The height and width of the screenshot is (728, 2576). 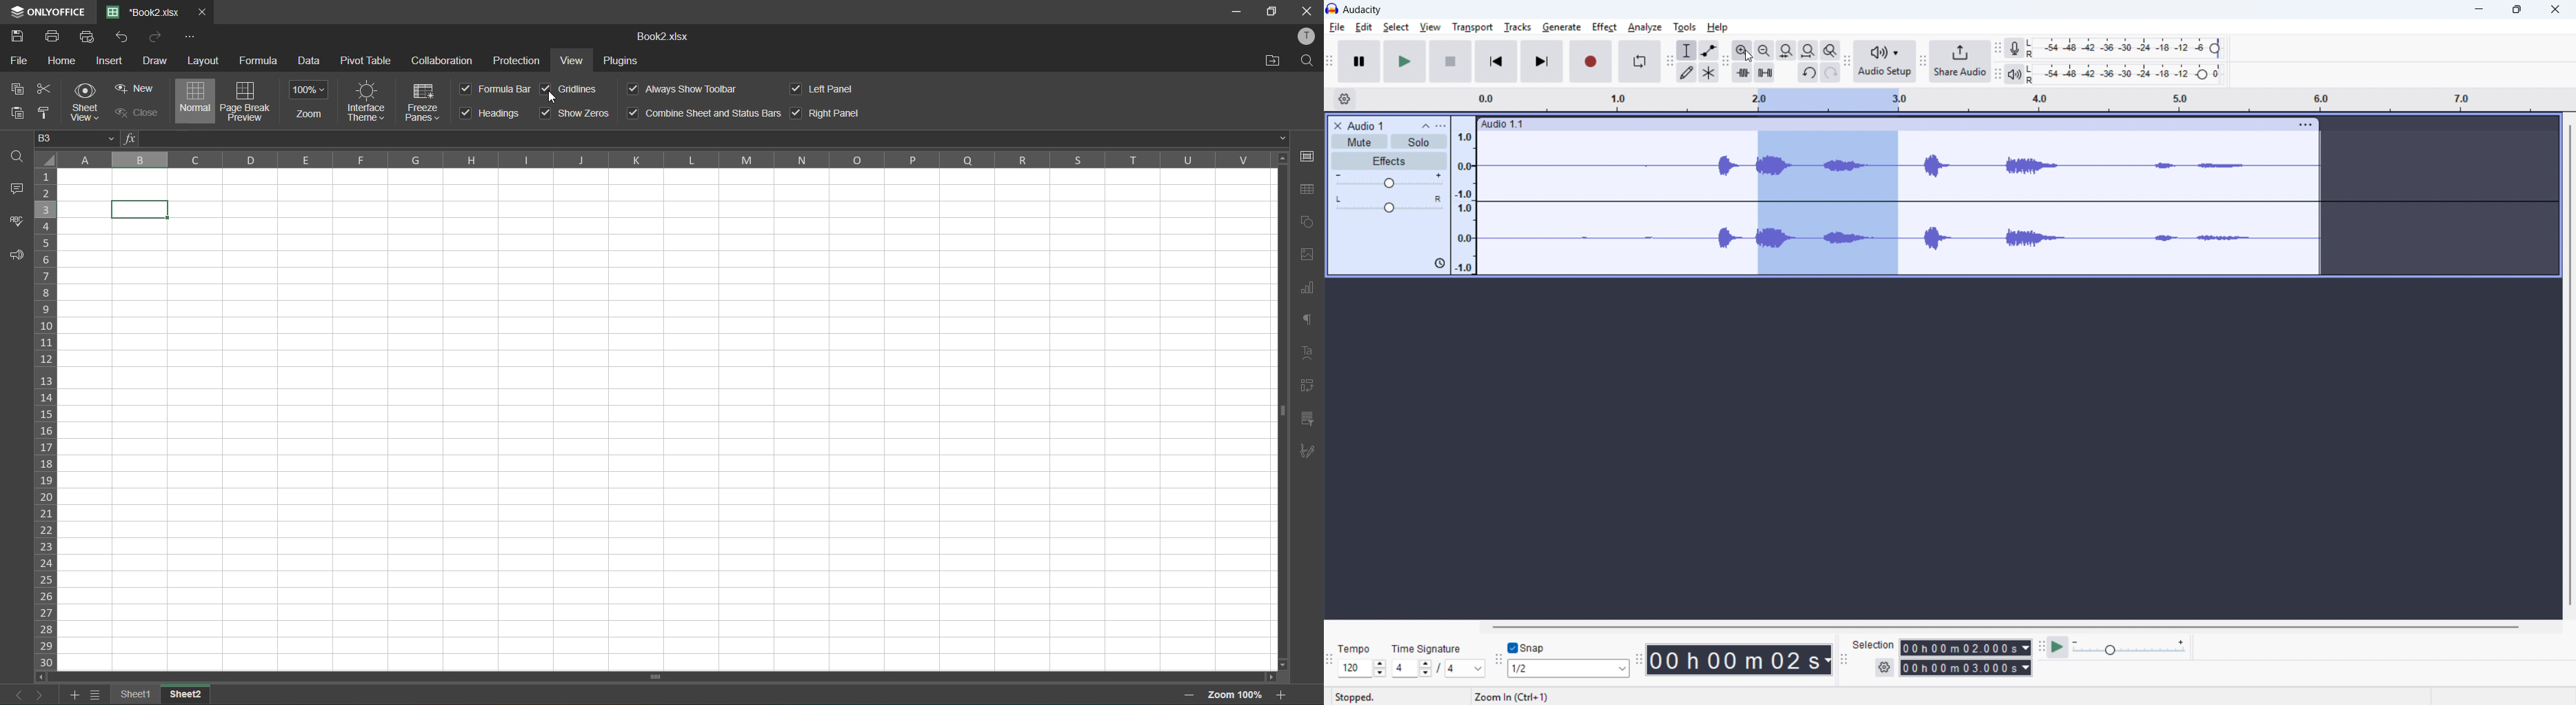 What do you see at coordinates (703, 112) in the screenshot?
I see `combine sheet and status bars` at bounding box center [703, 112].